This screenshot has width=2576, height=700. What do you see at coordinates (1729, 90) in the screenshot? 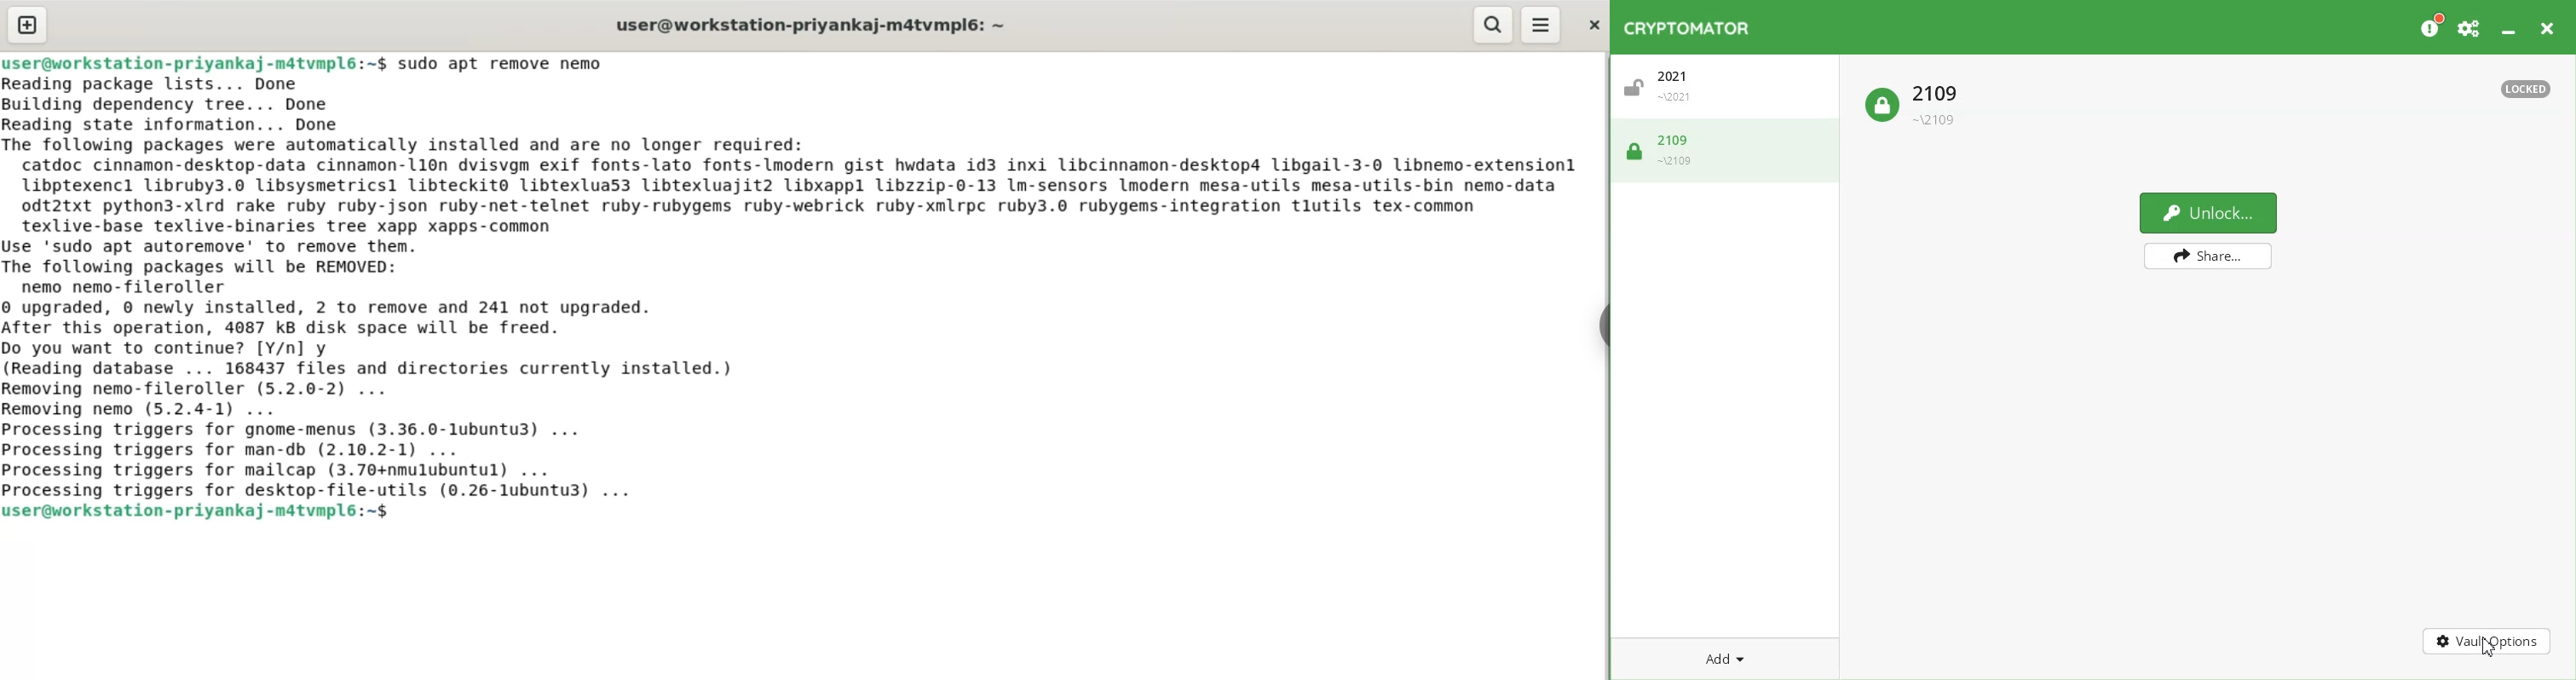
I see `Unlock Vault` at bounding box center [1729, 90].